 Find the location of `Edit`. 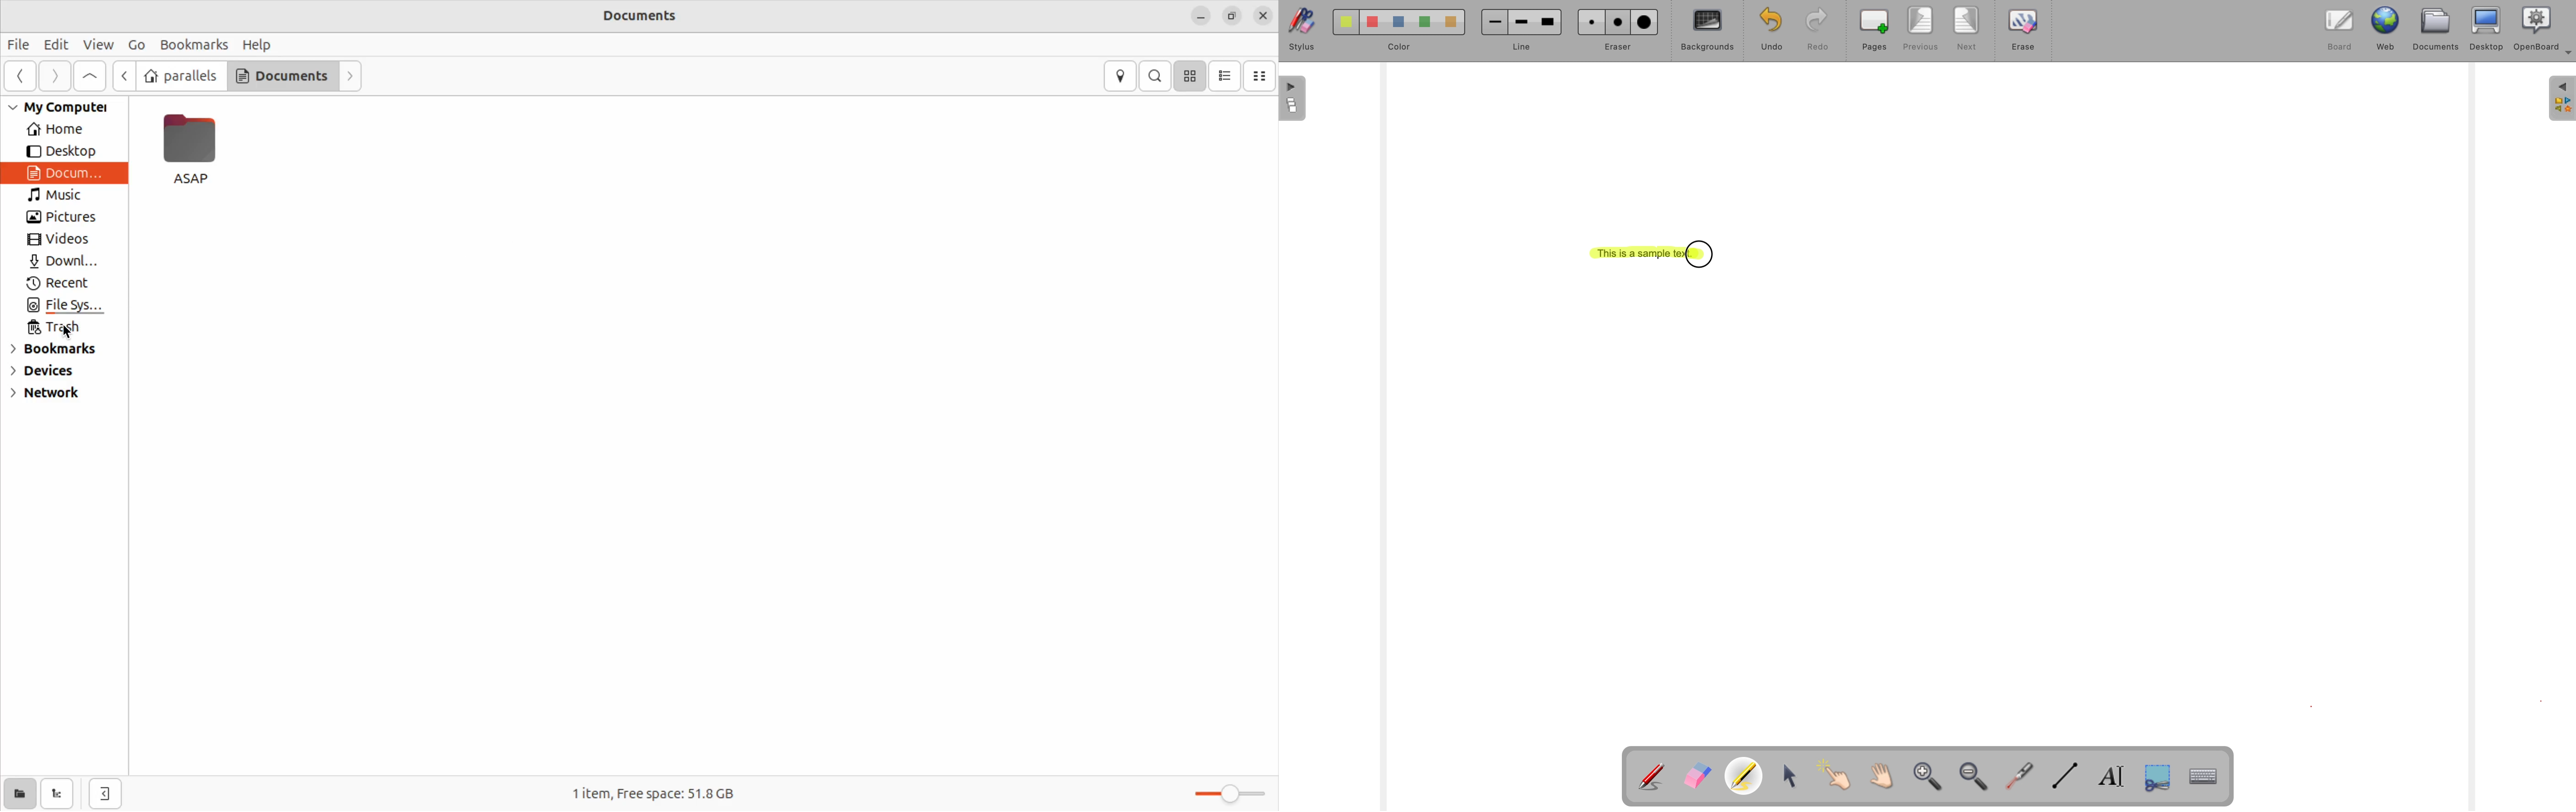

Edit is located at coordinates (55, 43).